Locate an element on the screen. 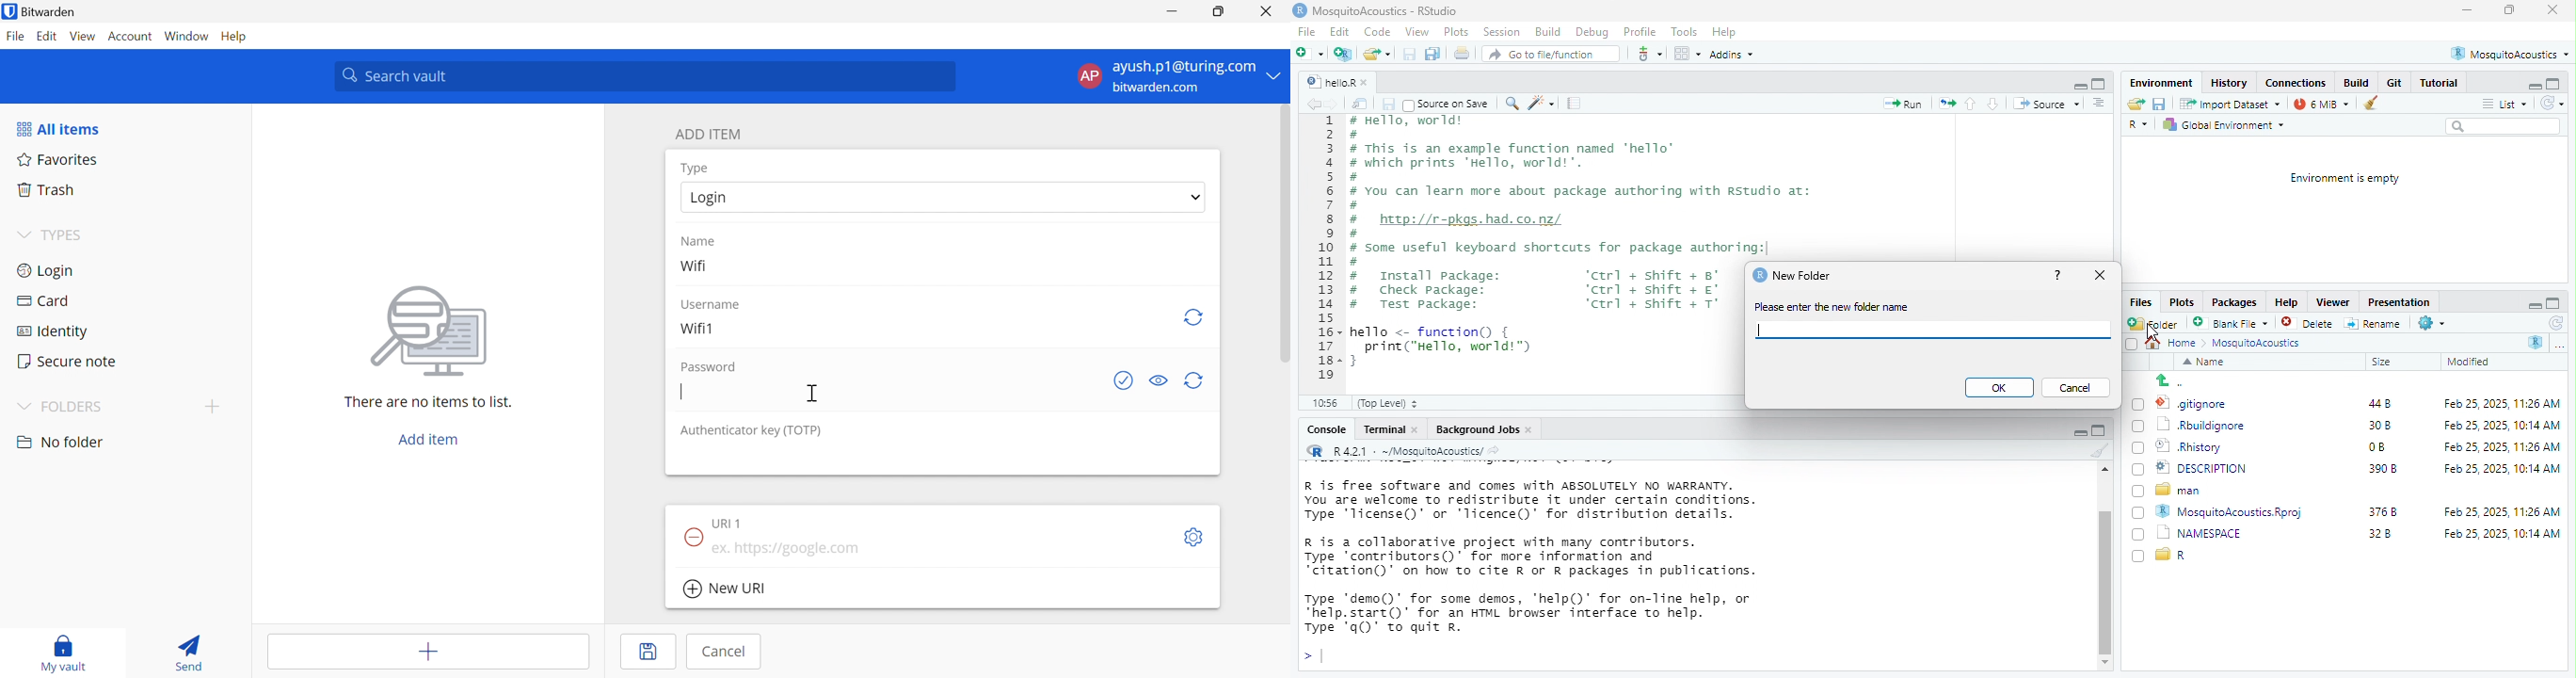 Image resolution: width=2576 pixels, height=700 pixels. maximize is located at coordinates (2510, 10).